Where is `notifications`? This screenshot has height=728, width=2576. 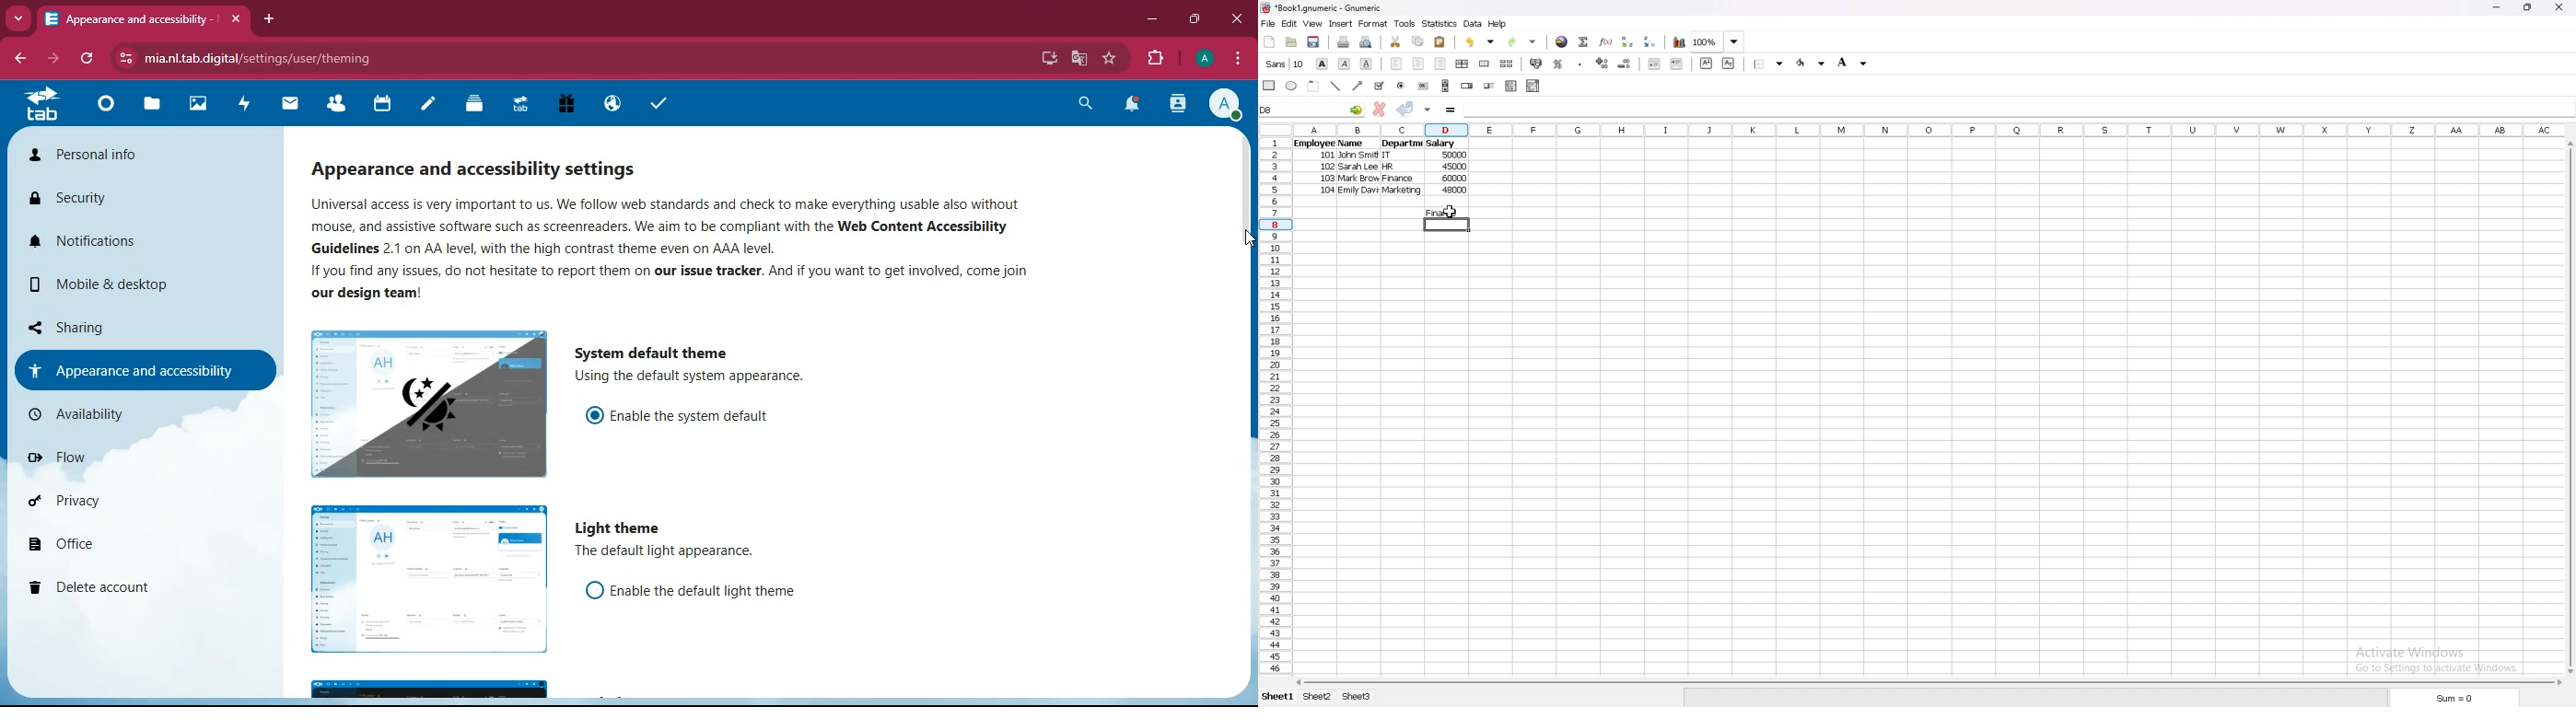
notifications is located at coordinates (1133, 105).